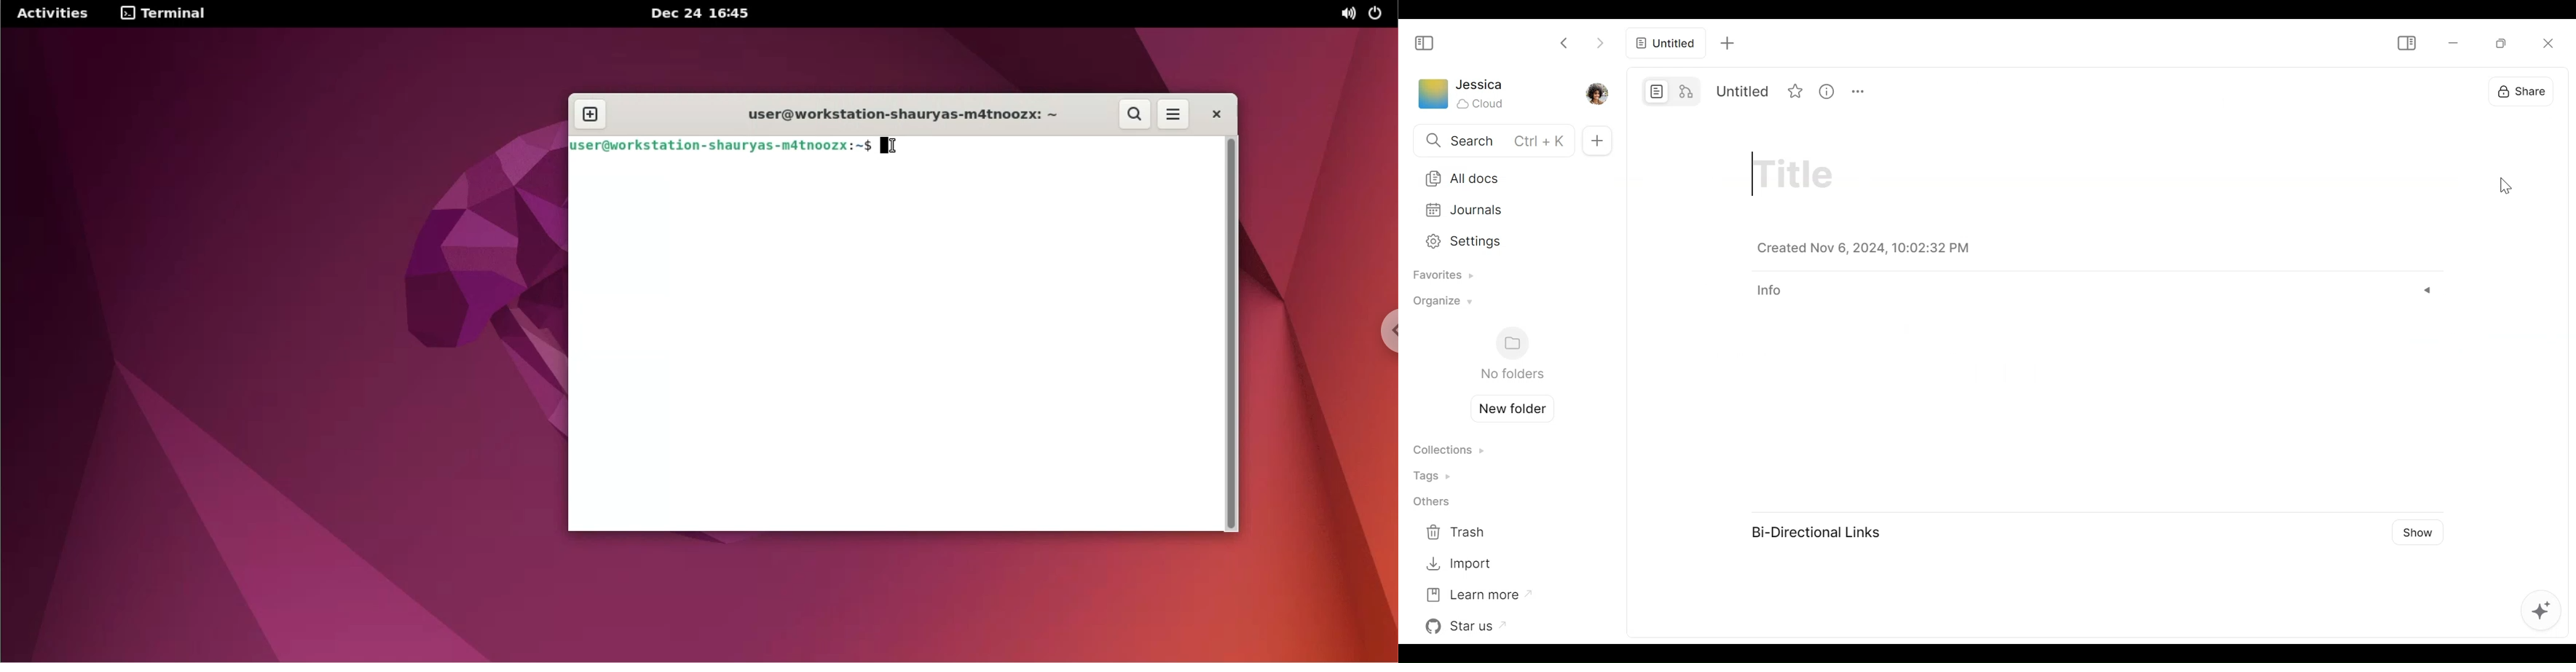 This screenshot has height=672, width=2576. I want to click on Collections, so click(1448, 451).